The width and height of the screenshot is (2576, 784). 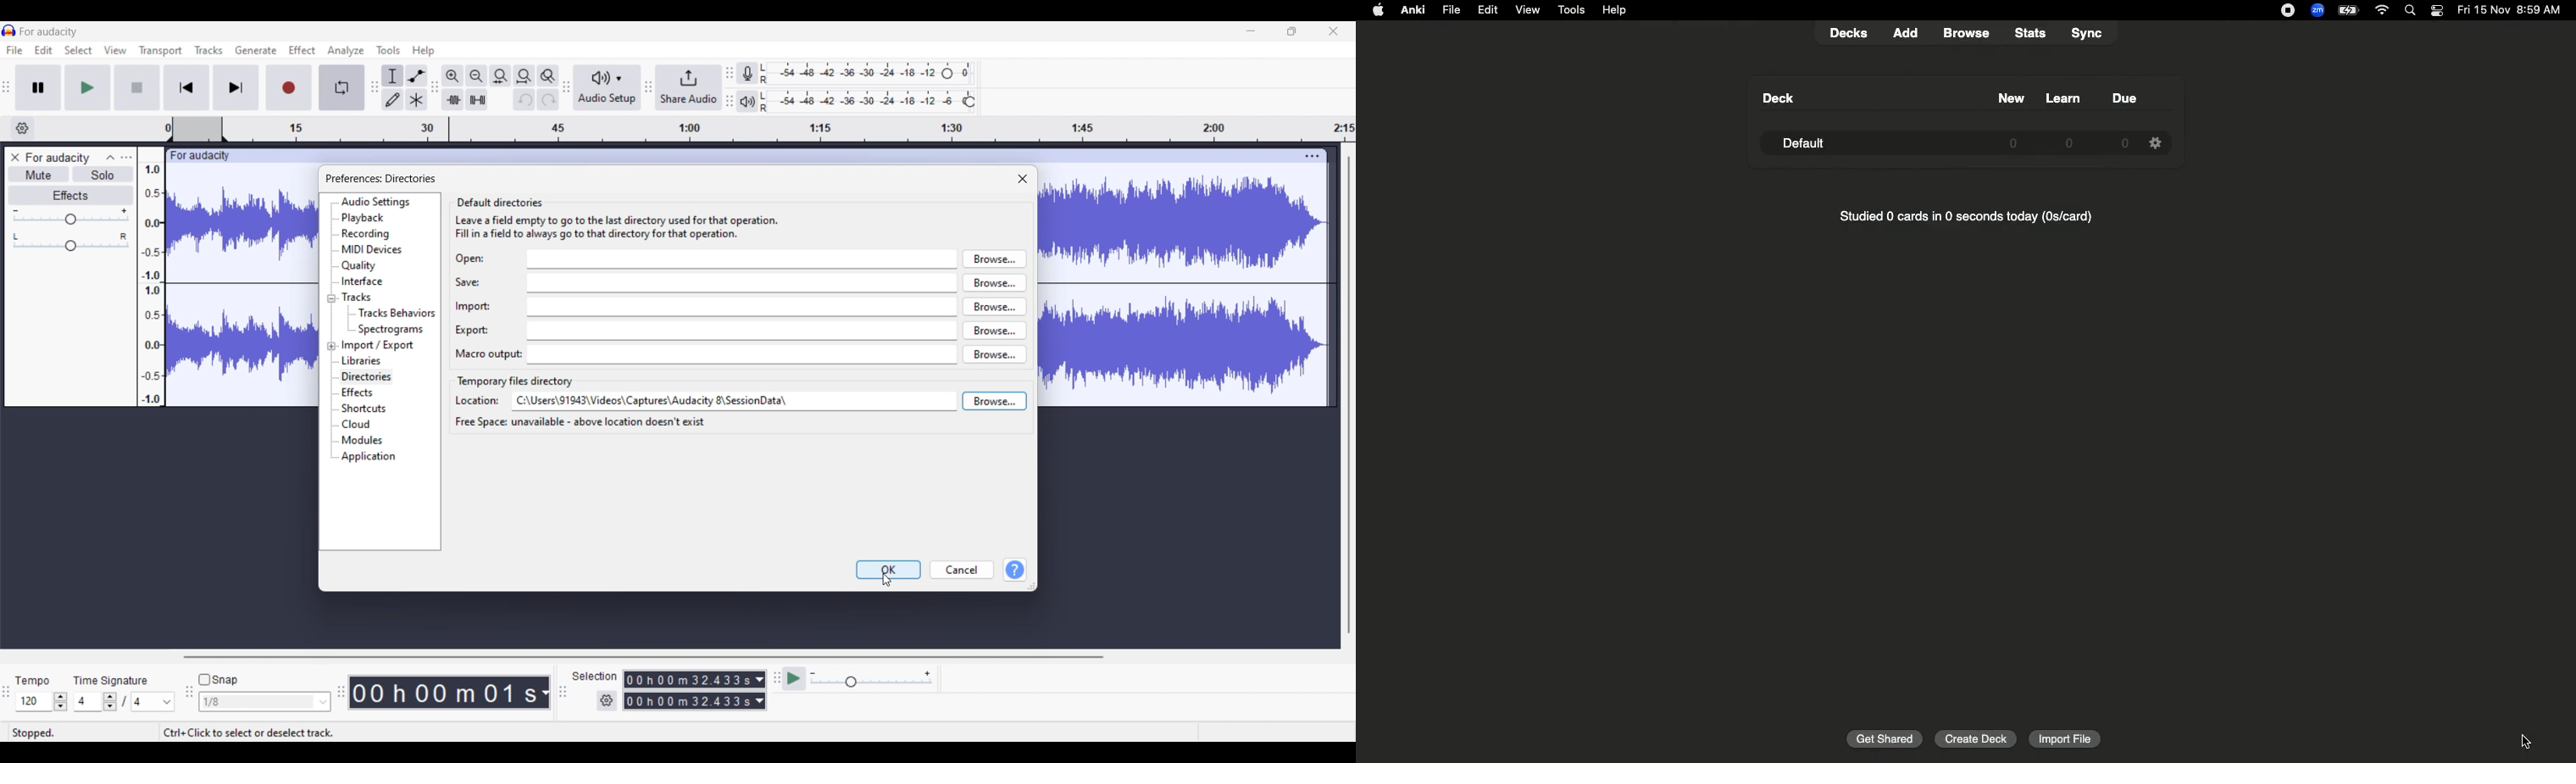 What do you see at coordinates (1849, 33) in the screenshot?
I see `decks` at bounding box center [1849, 33].